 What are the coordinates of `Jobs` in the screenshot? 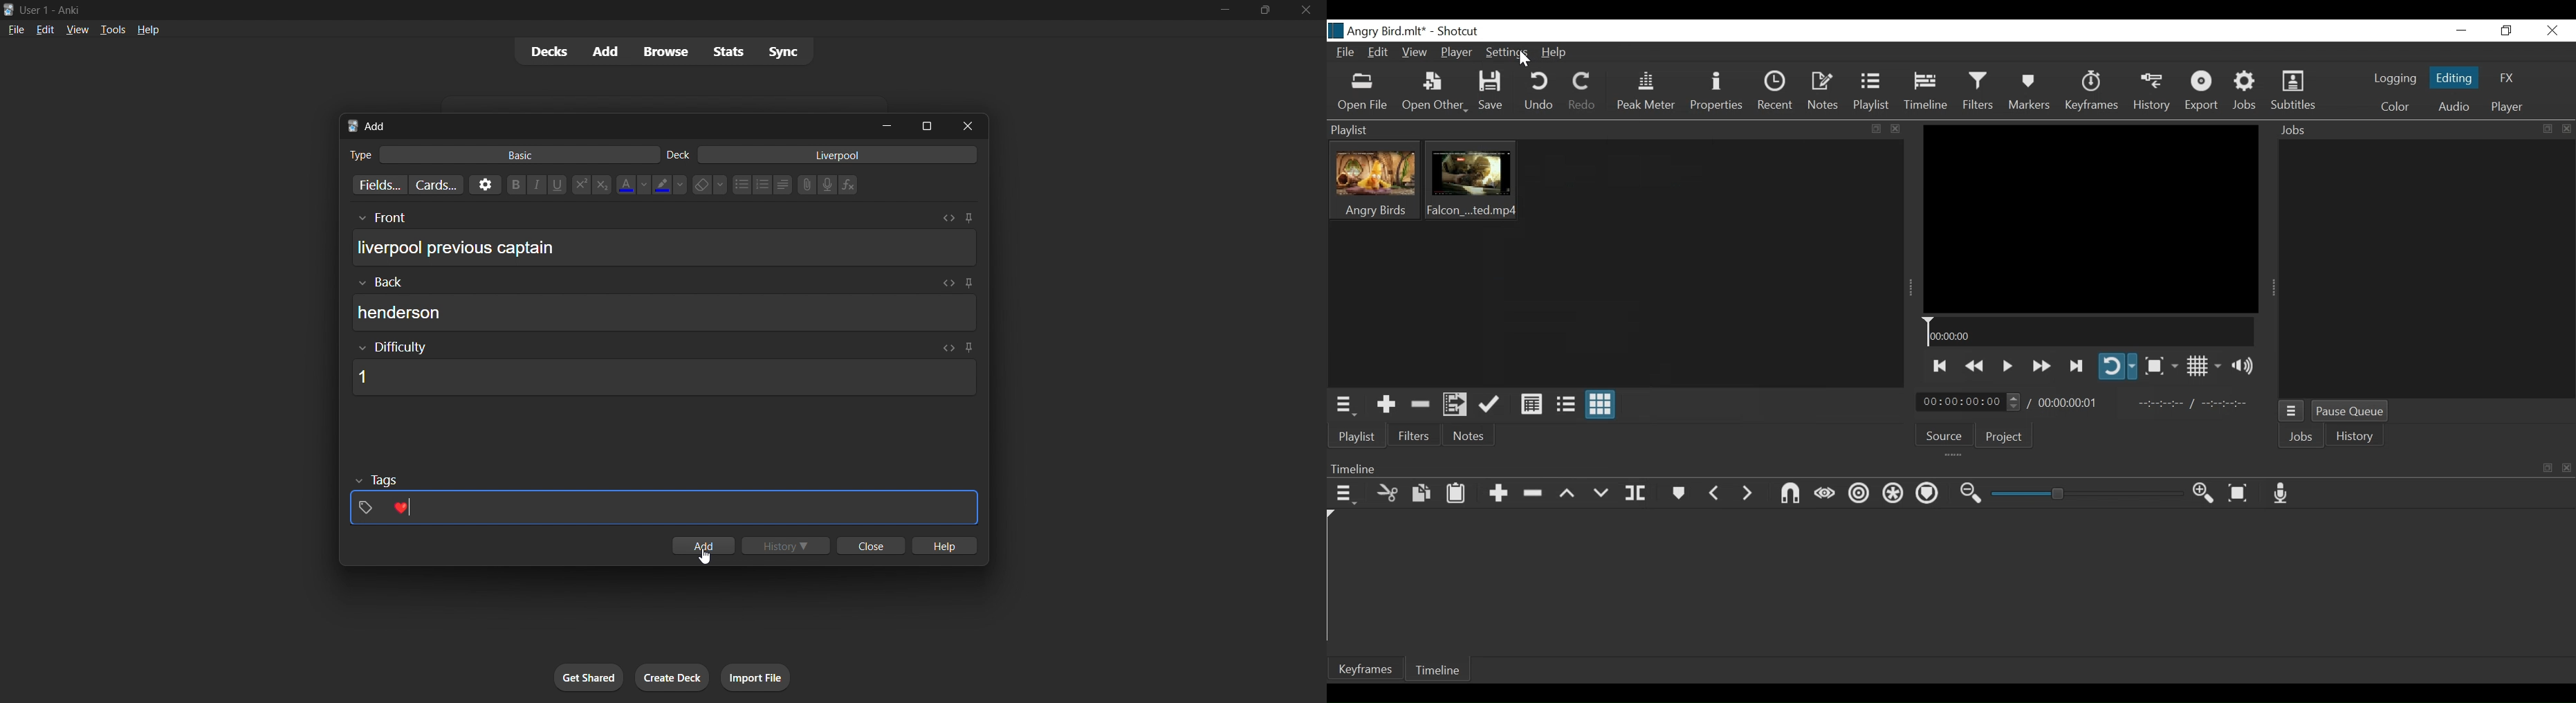 It's located at (2302, 437).